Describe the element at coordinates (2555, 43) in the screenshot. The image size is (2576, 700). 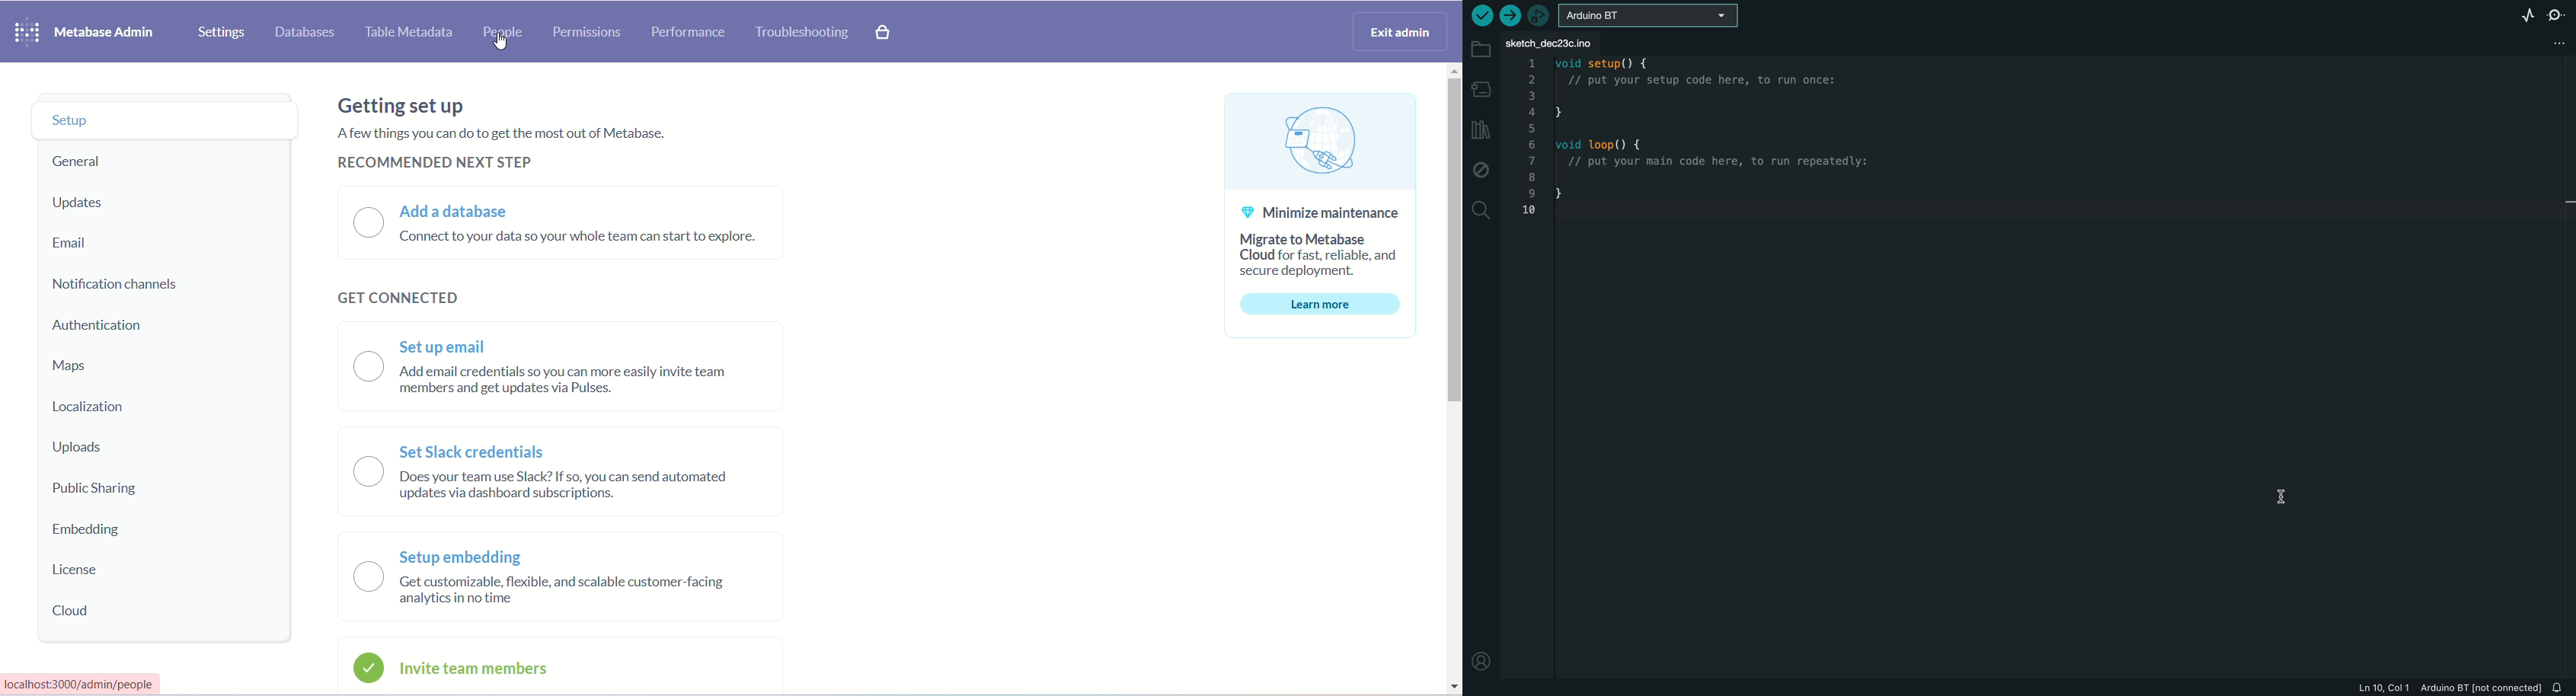
I see `file settings` at that location.